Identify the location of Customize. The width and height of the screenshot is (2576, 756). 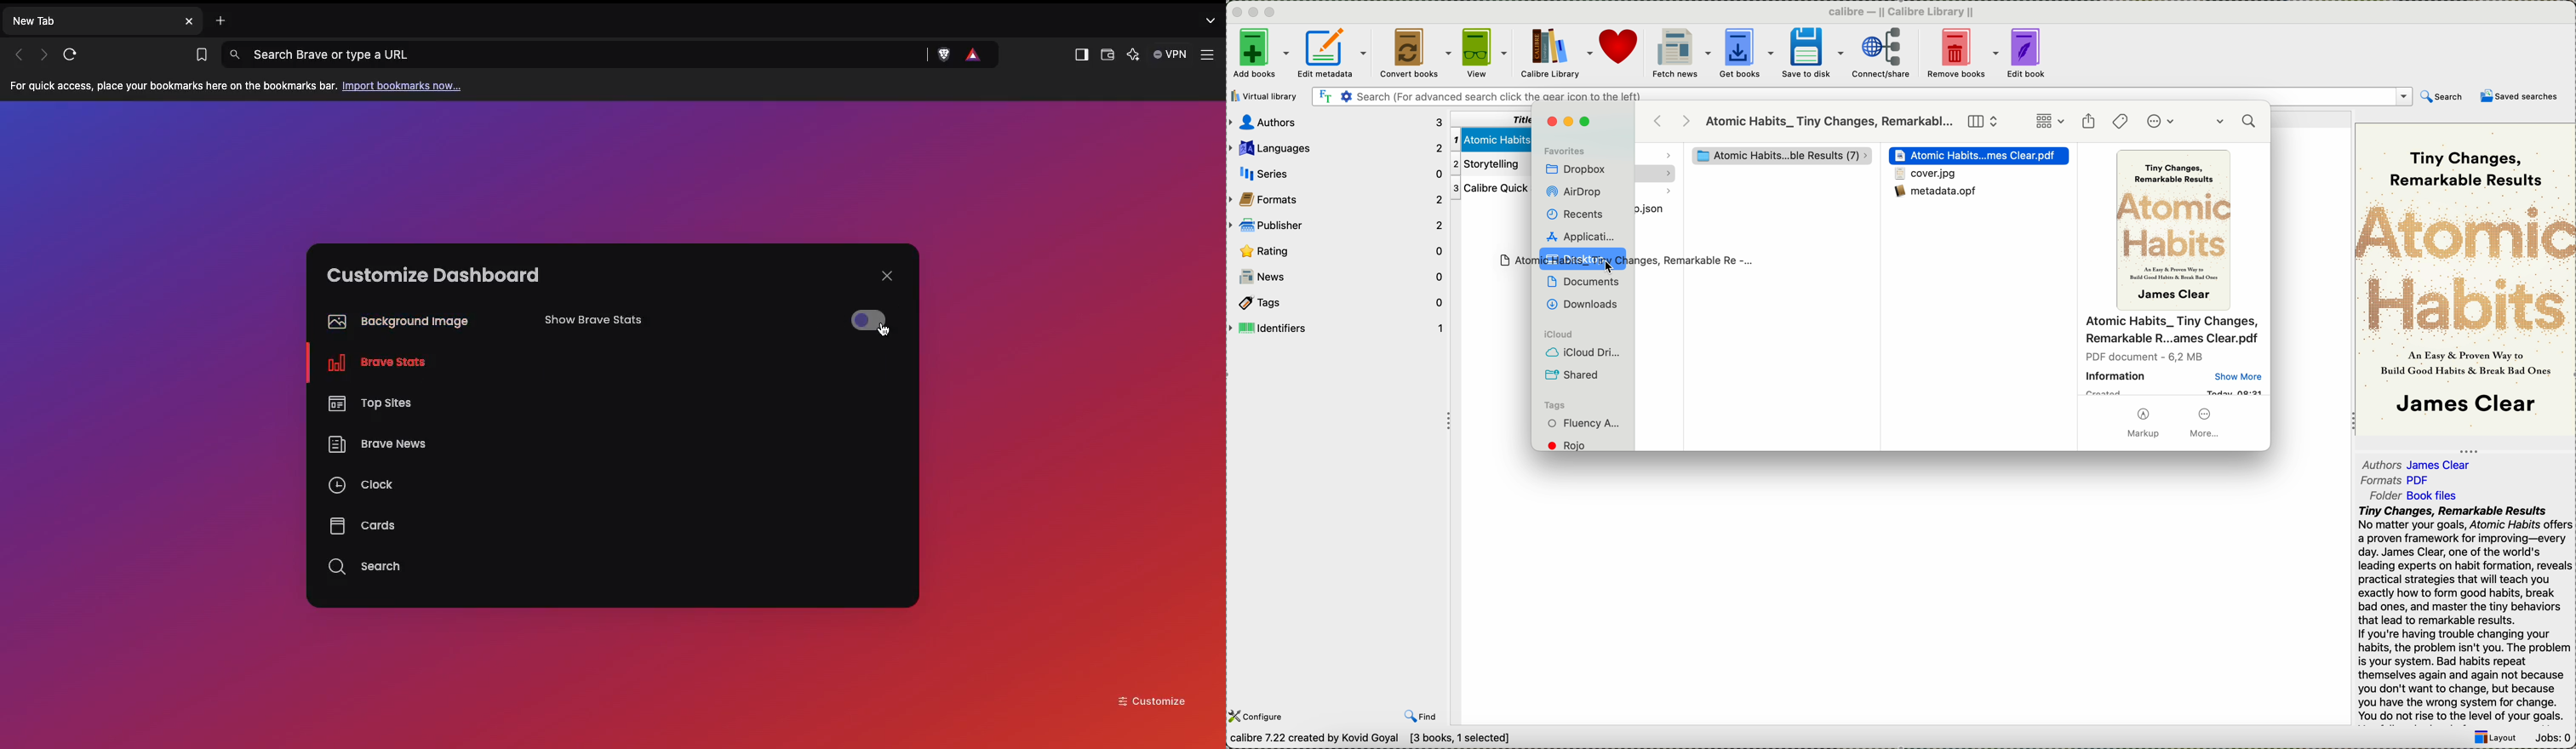
(1153, 700).